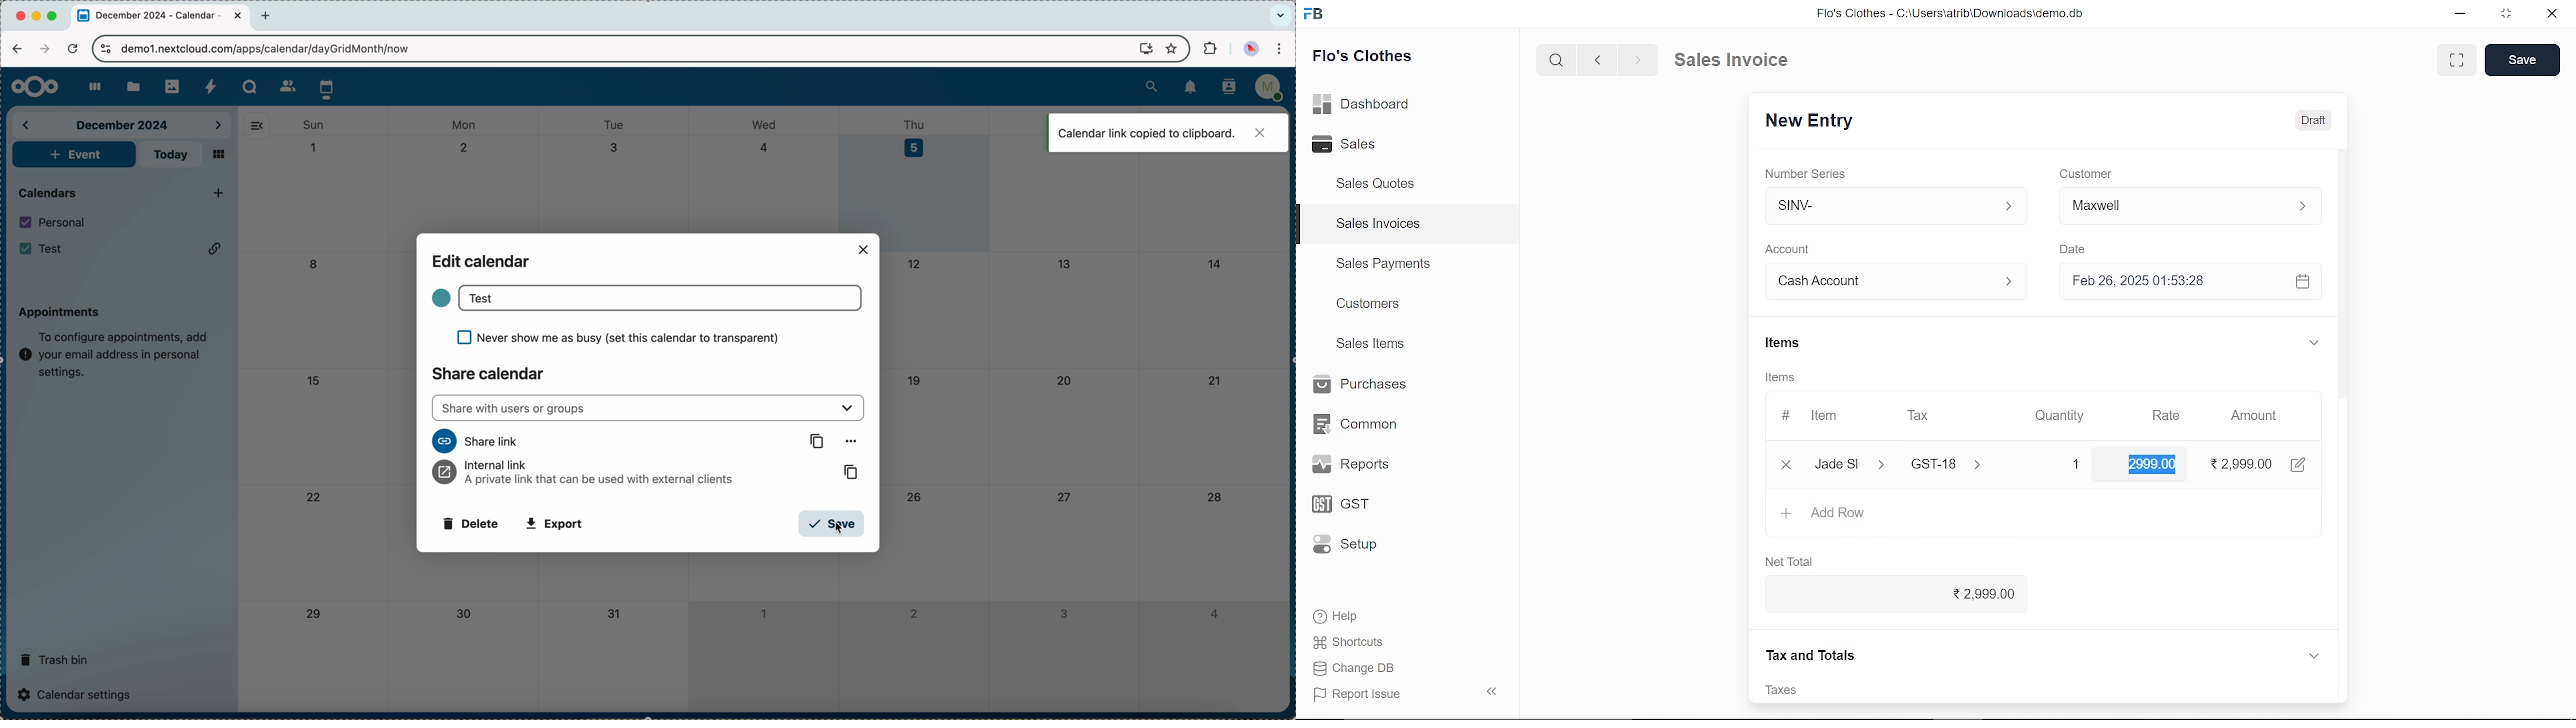 The width and height of the screenshot is (2576, 728). Describe the element at coordinates (17, 48) in the screenshot. I see `navigate back` at that location.